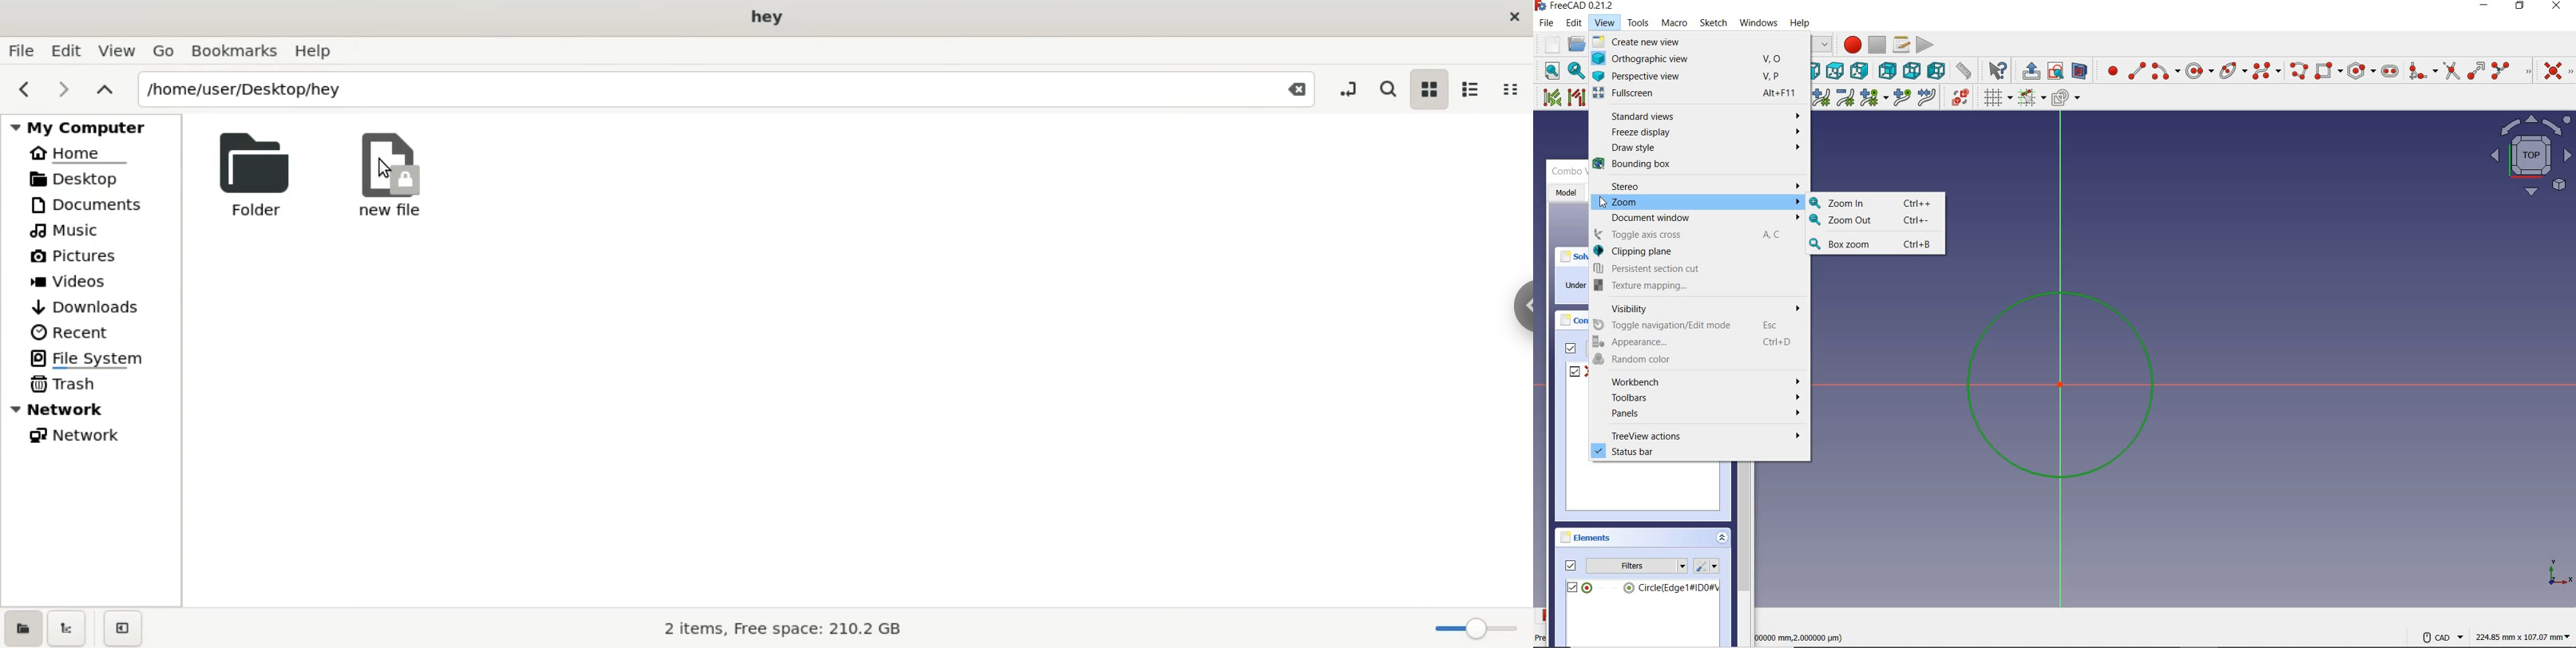 This screenshot has height=672, width=2576. Describe the element at coordinates (1760, 23) in the screenshot. I see `windows` at that location.